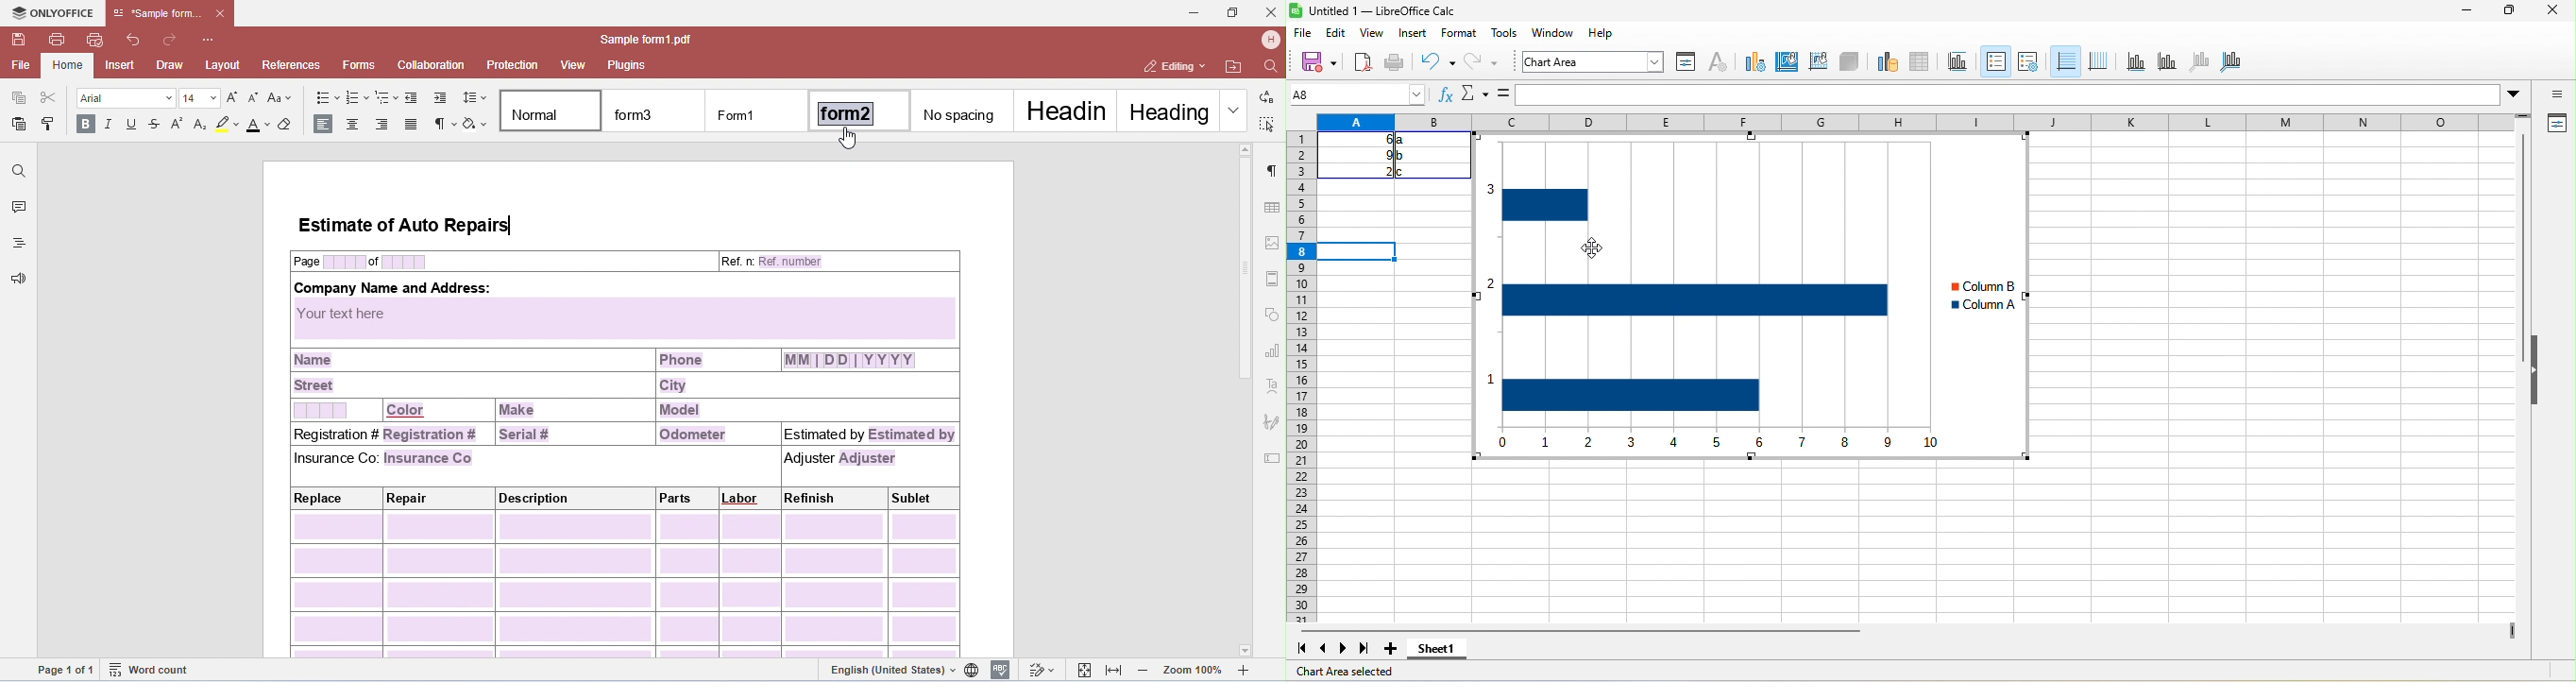  I want to click on c, so click(1406, 171).